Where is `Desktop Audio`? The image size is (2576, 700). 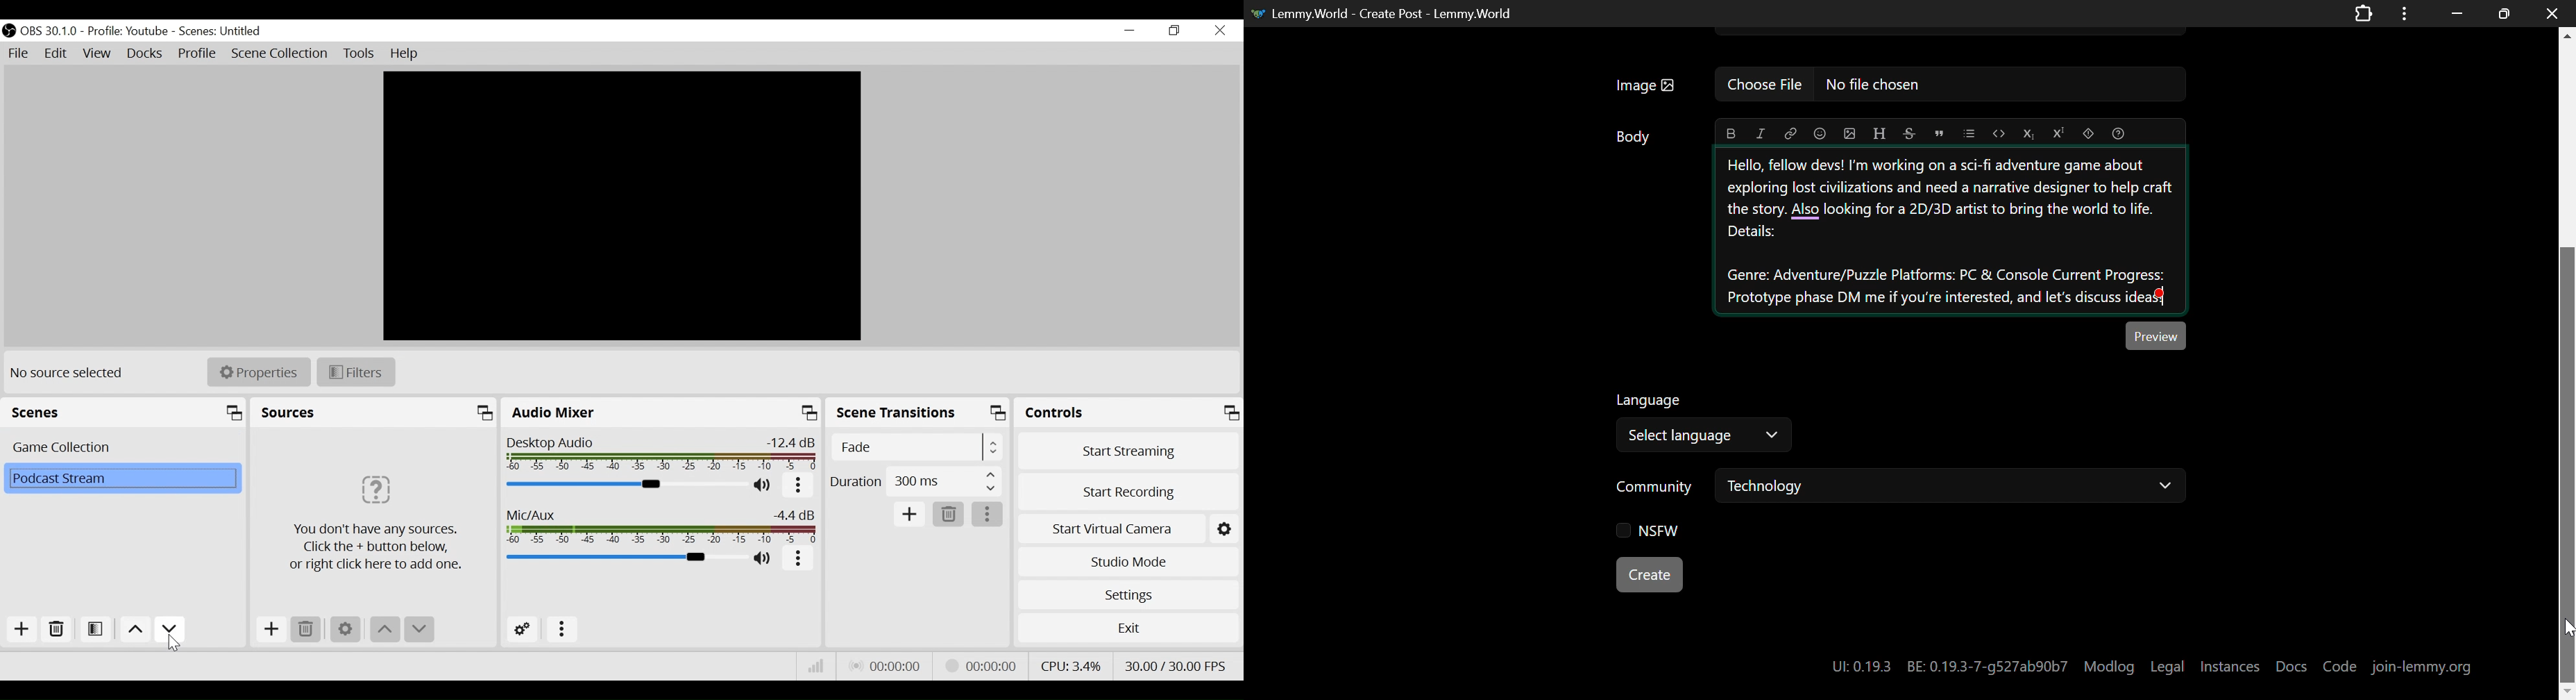
Desktop Audio is located at coordinates (662, 455).